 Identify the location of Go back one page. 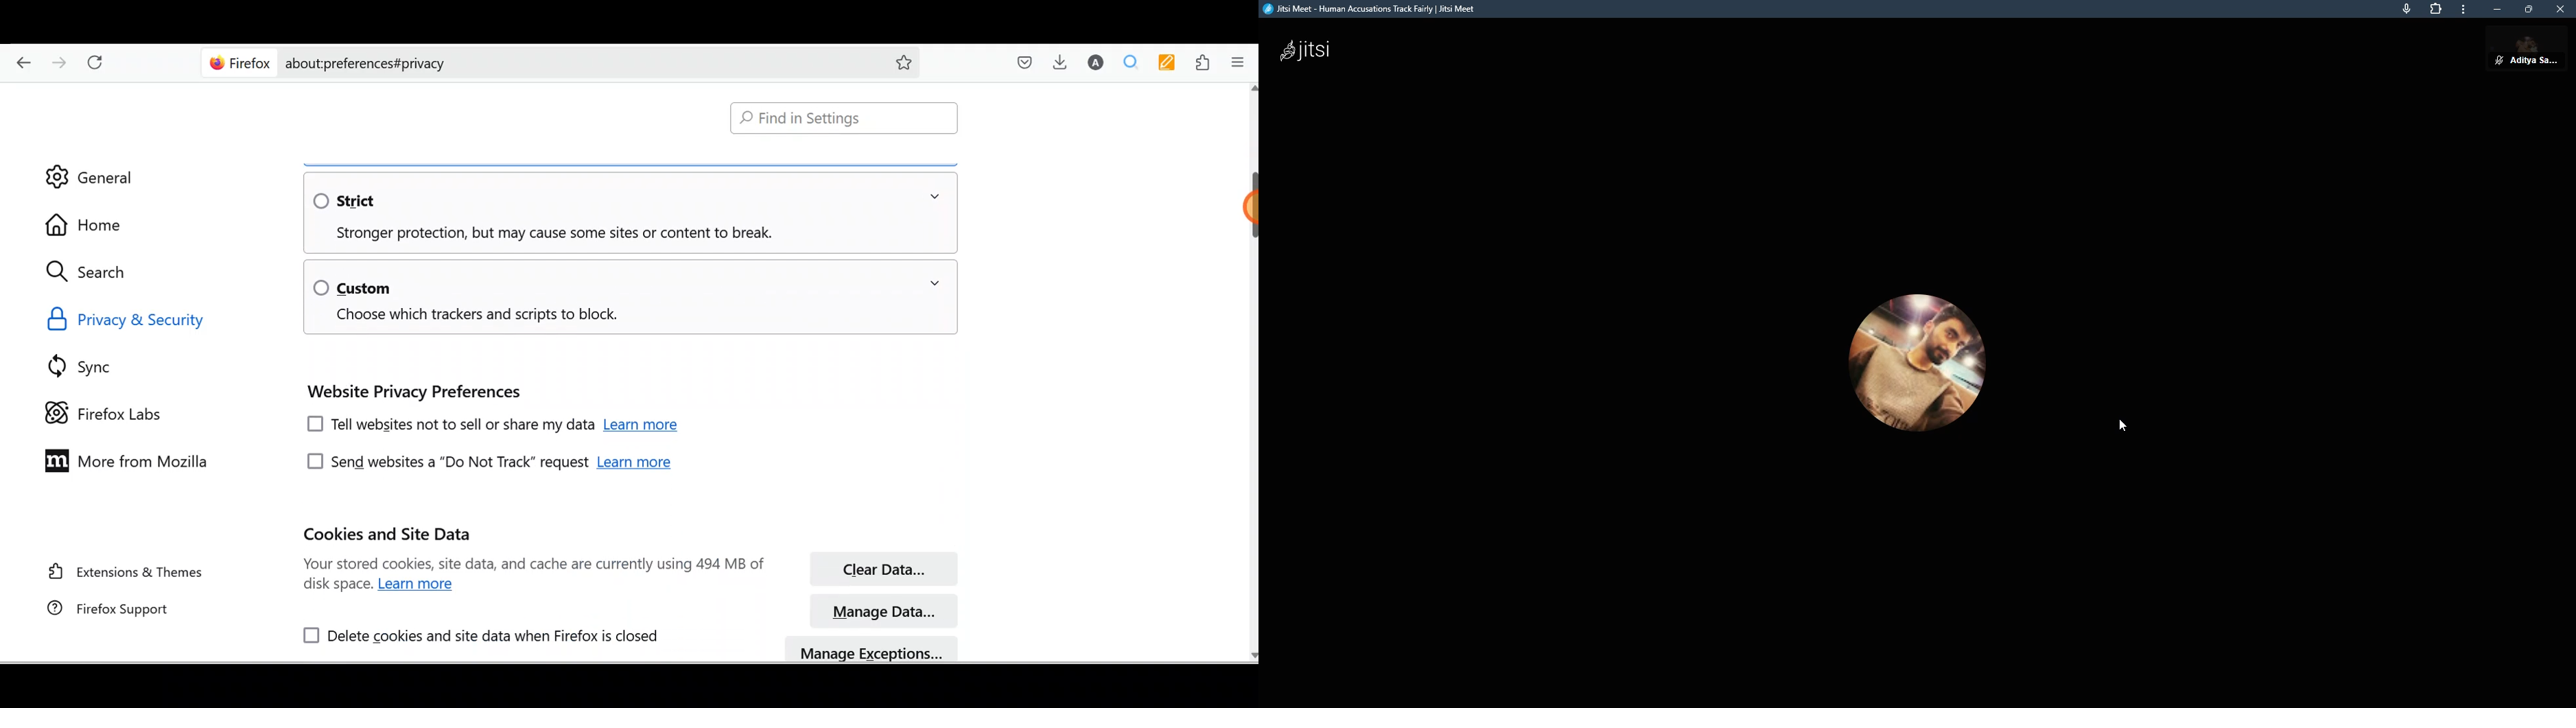
(20, 59).